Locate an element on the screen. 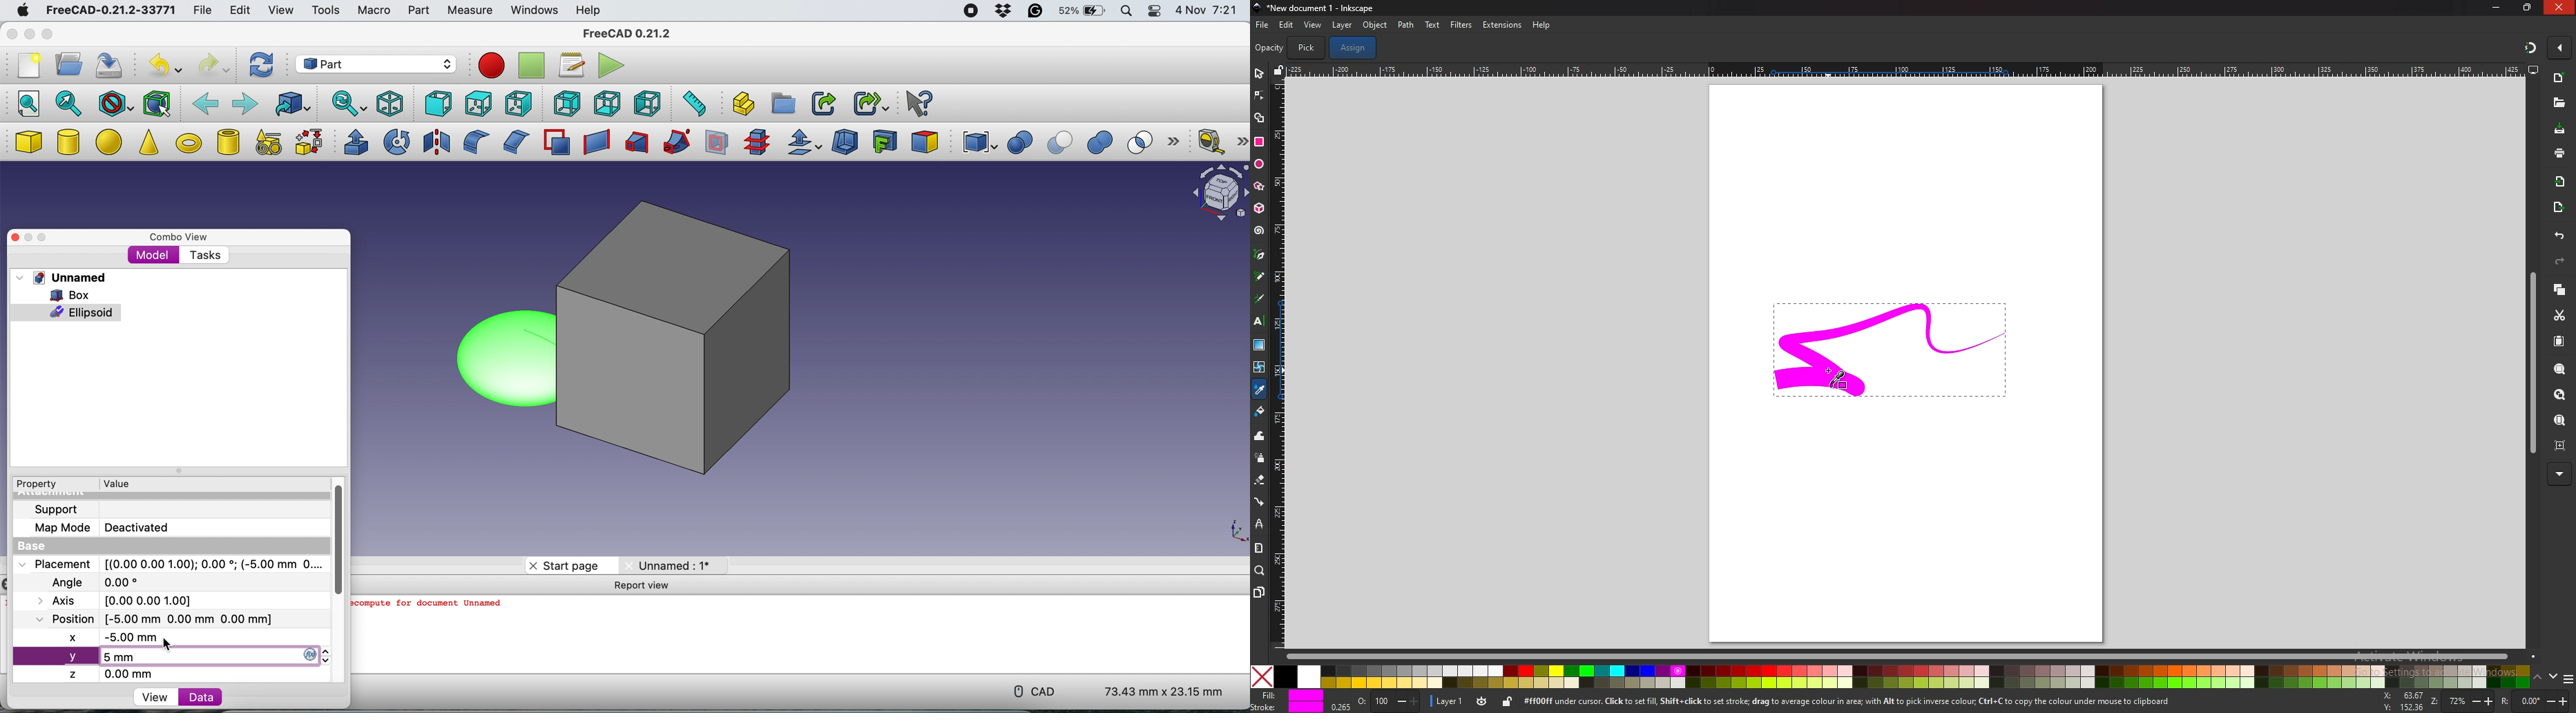 The height and width of the screenshot is (728, 2576). mesh is located at coordinates (1260, 367).